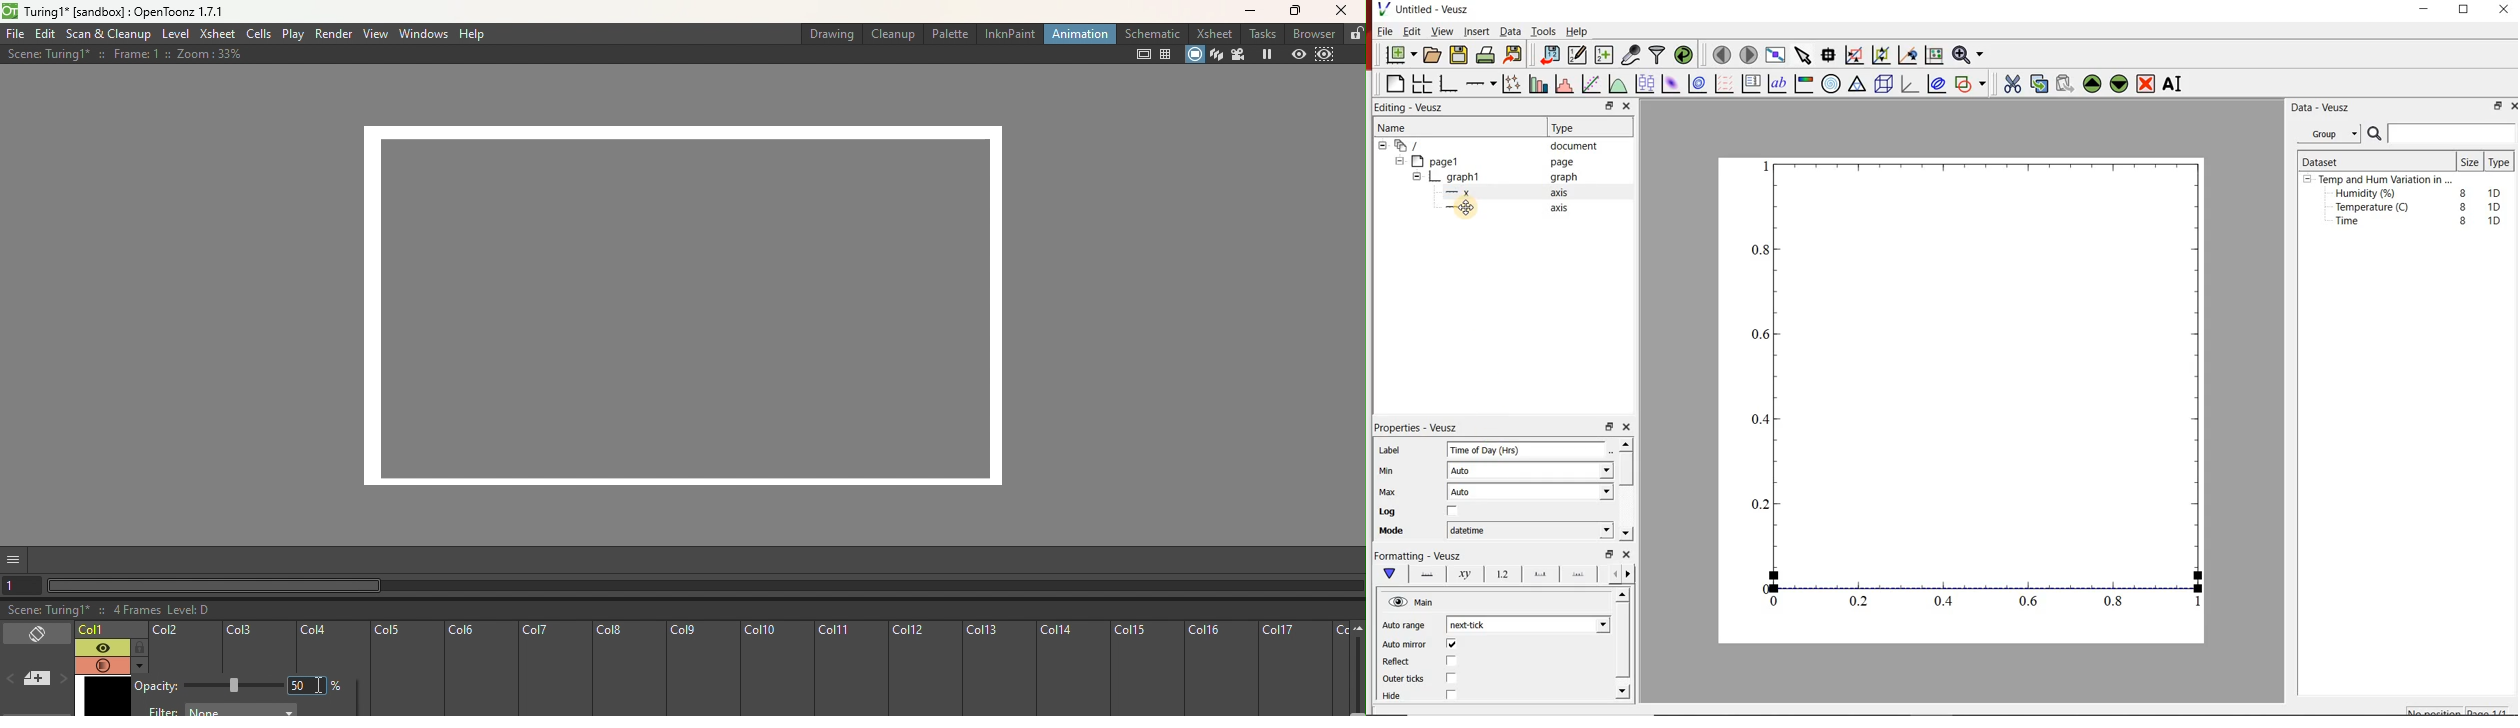 The height and width of the screenshot is (728, 2520). I want to click on Play, so click(293, 35).